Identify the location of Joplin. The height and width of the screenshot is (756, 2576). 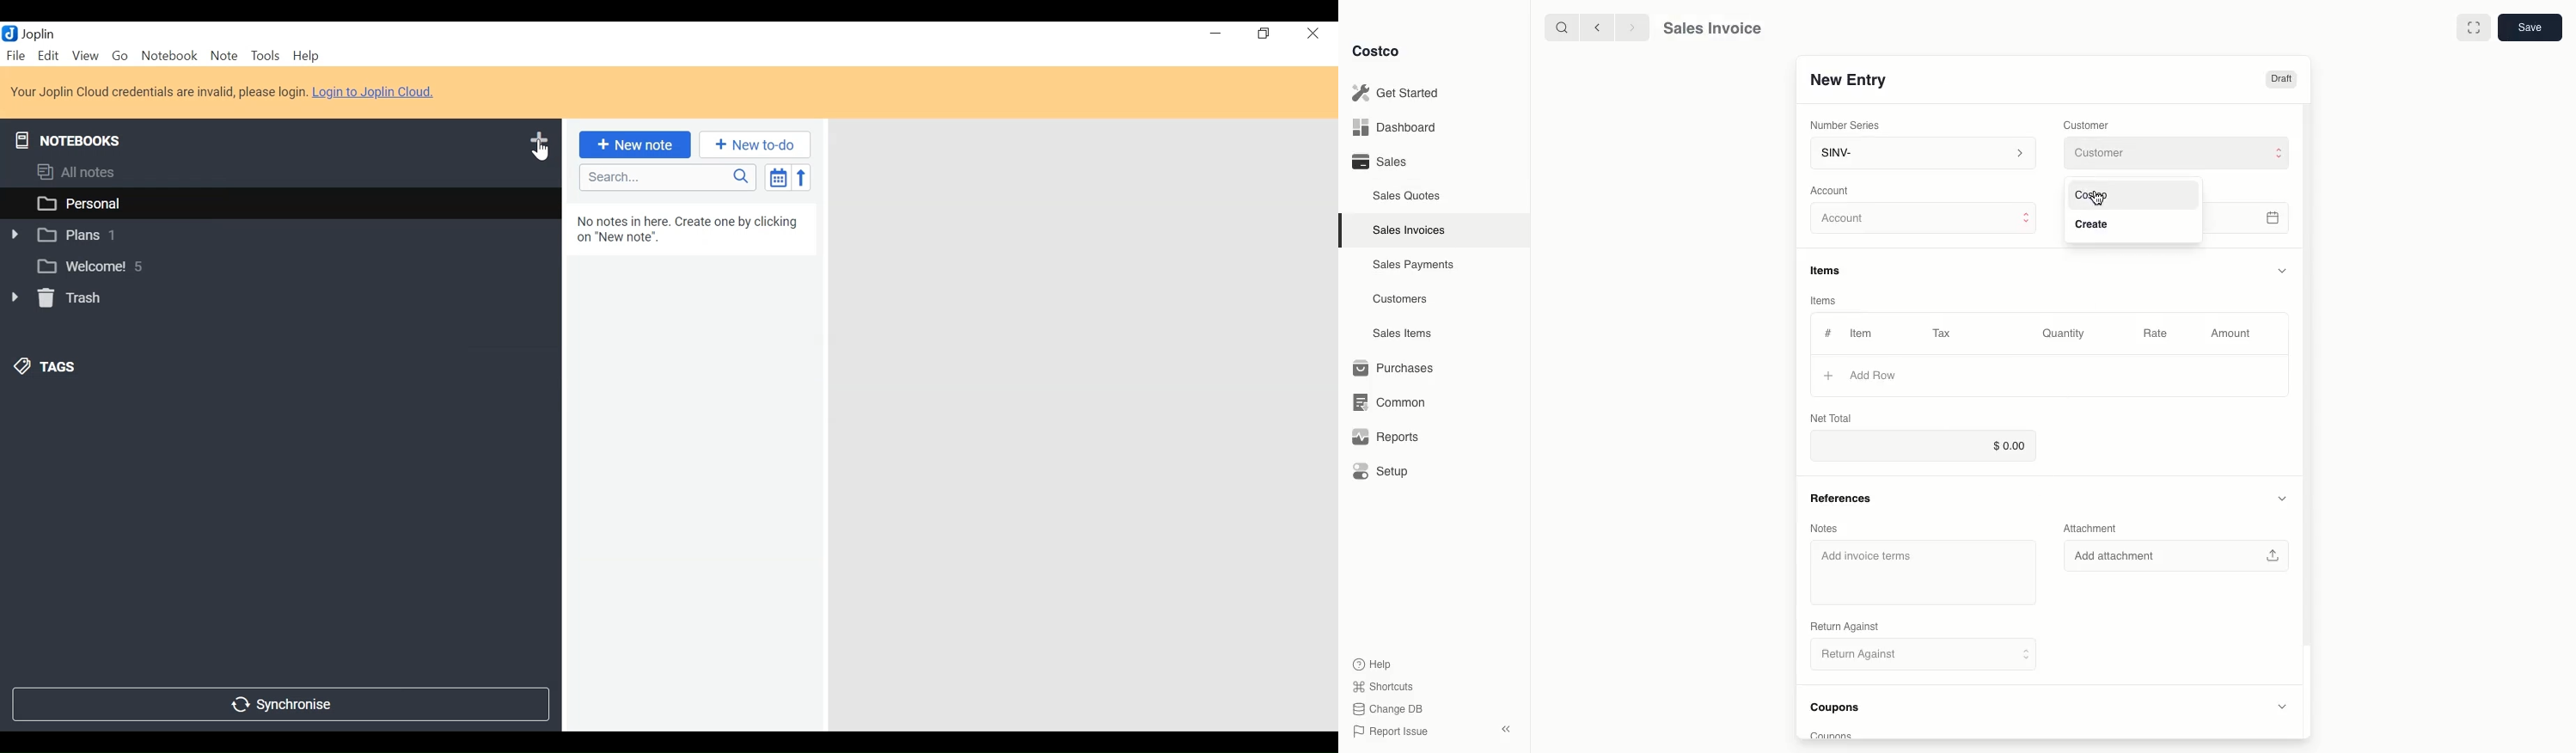
(43, 34).